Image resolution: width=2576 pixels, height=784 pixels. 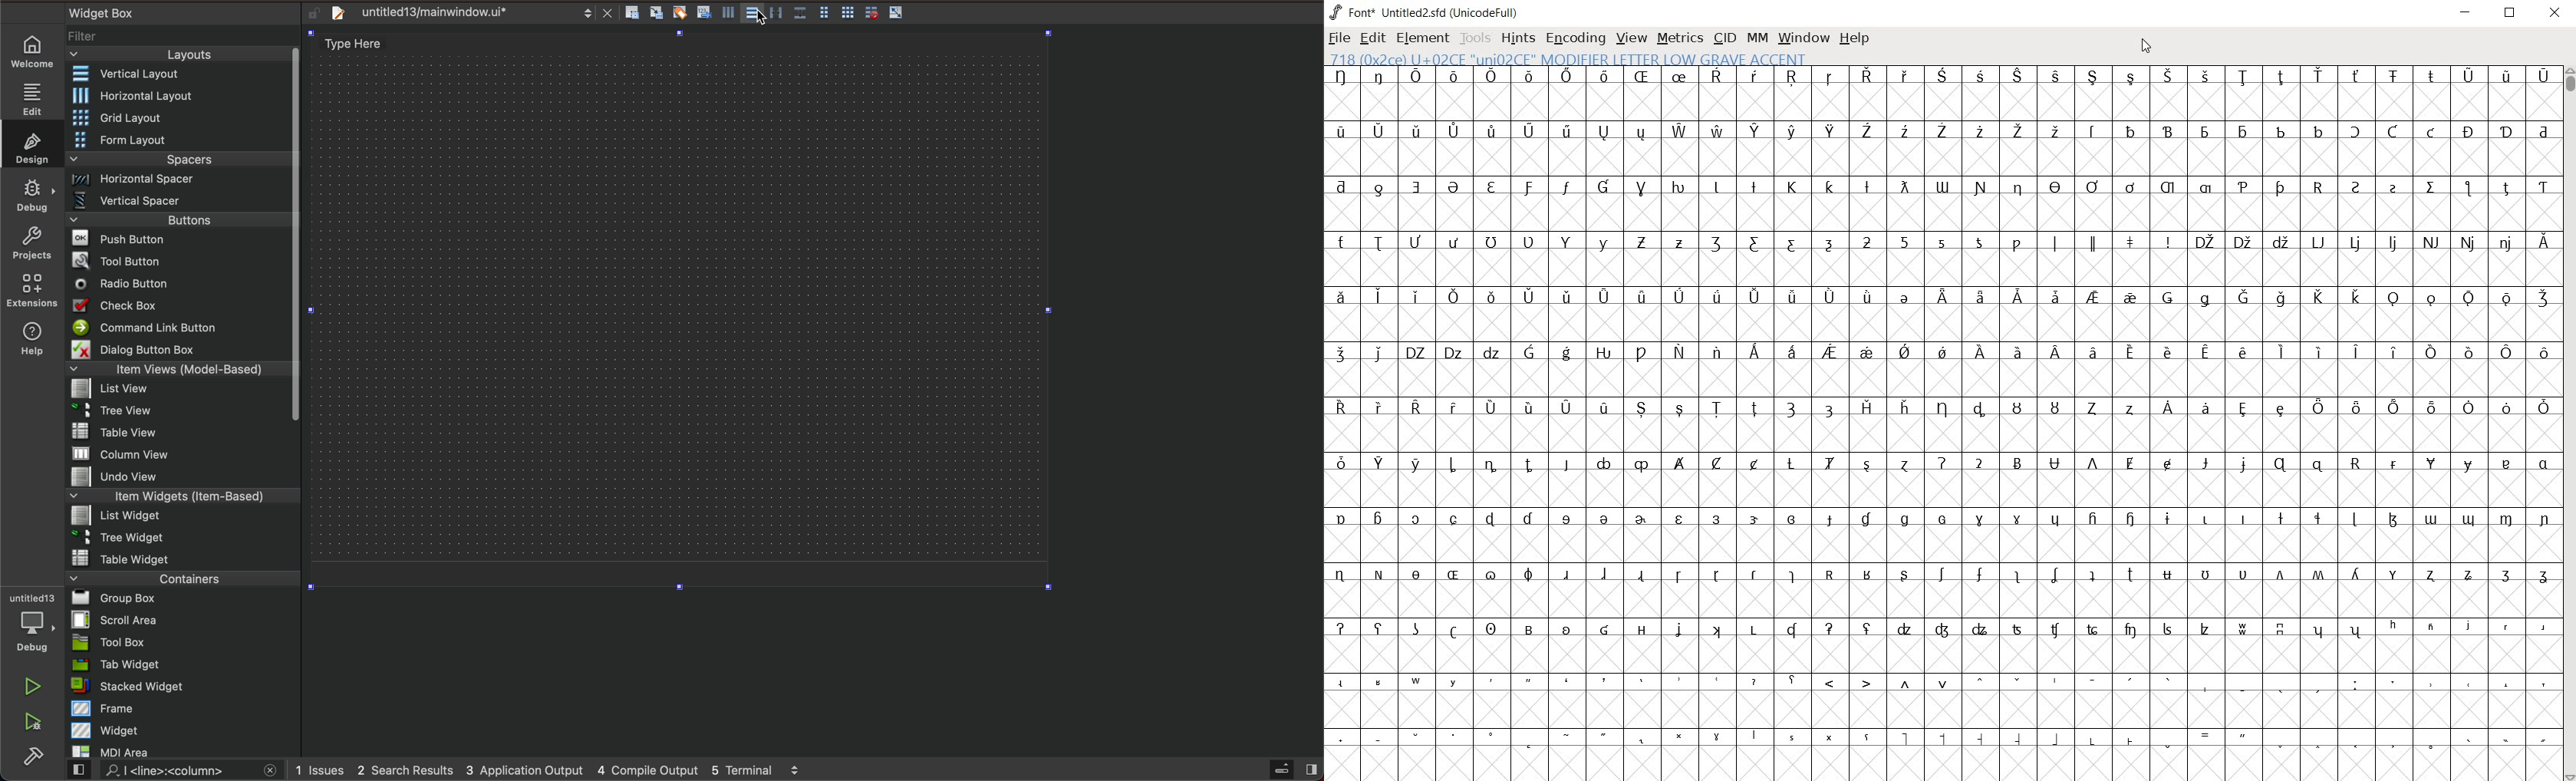 What do you see at coordinates (872, 13) in the screenshot?
I see `` at bounding box center [872, 13].